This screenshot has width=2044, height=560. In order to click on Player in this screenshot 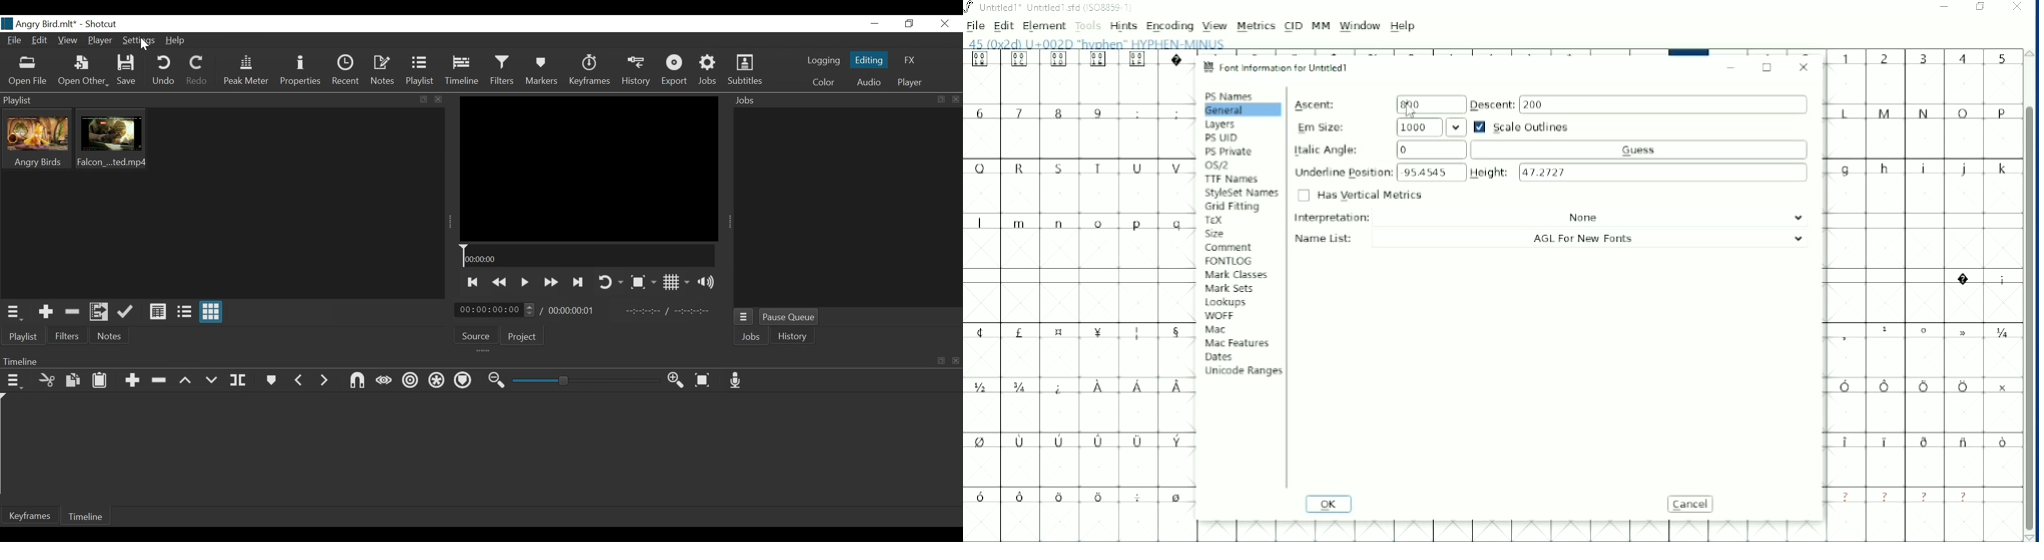, I will do `click(910, 82)`.